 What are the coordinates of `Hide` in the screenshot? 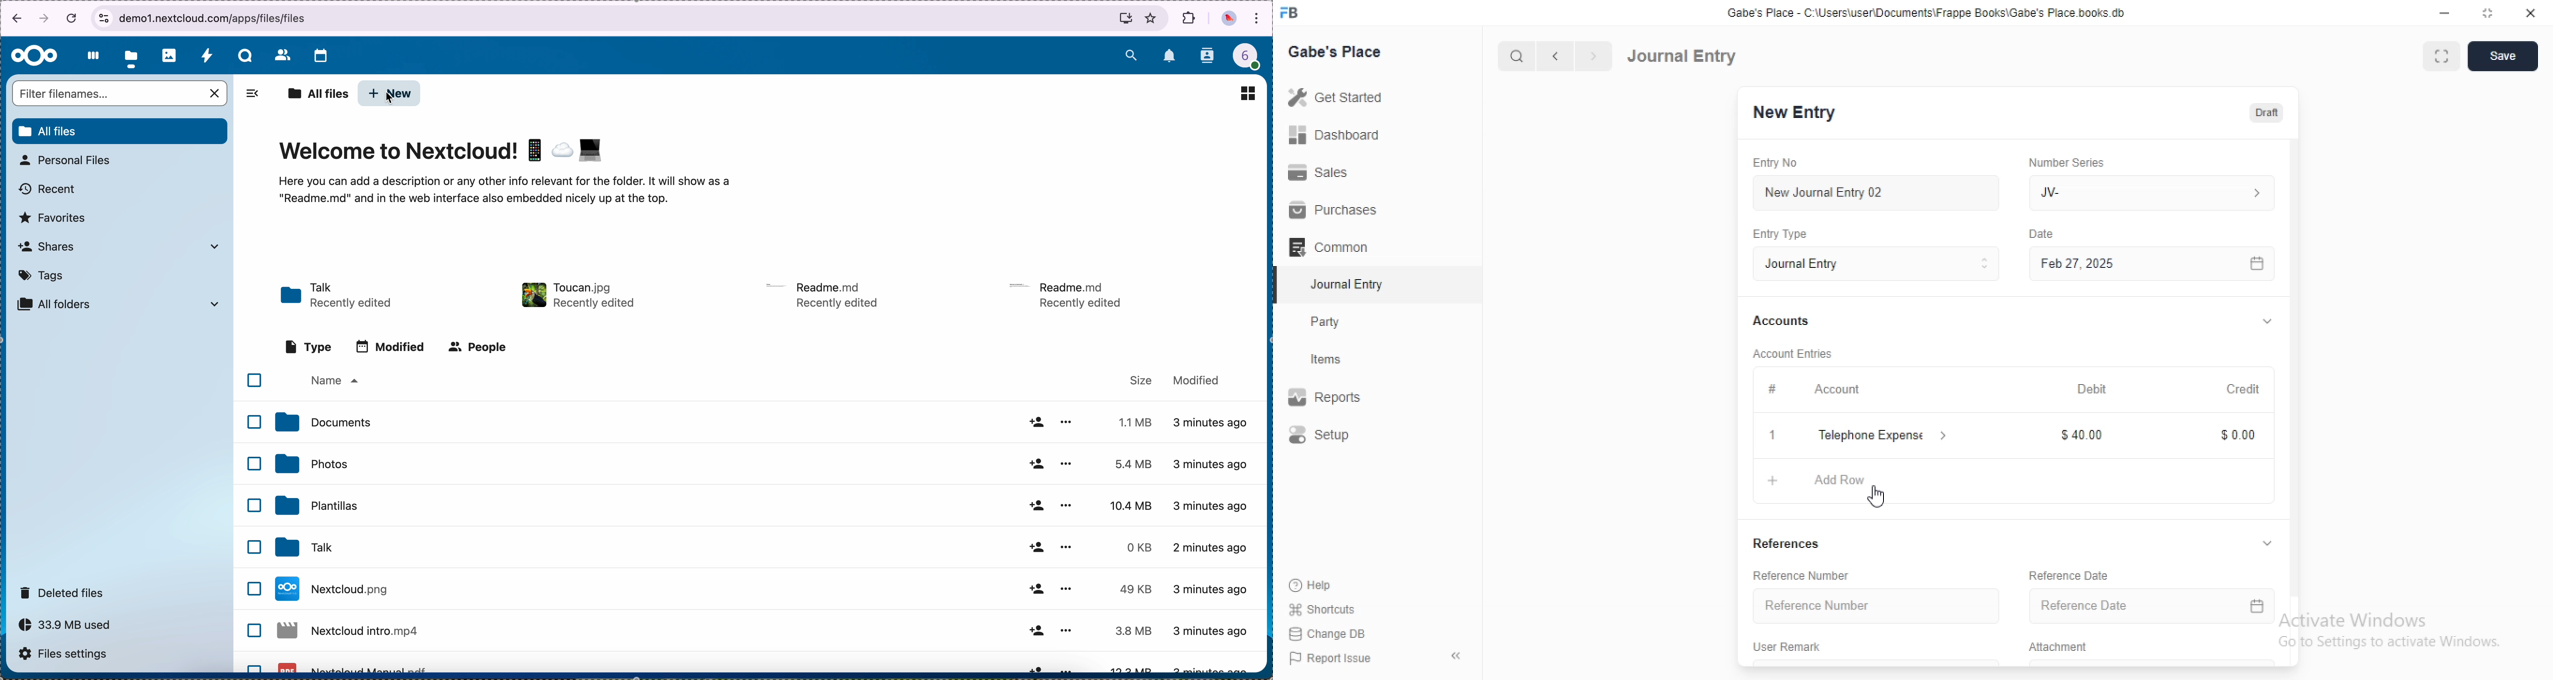 It's located at (2263, 544).